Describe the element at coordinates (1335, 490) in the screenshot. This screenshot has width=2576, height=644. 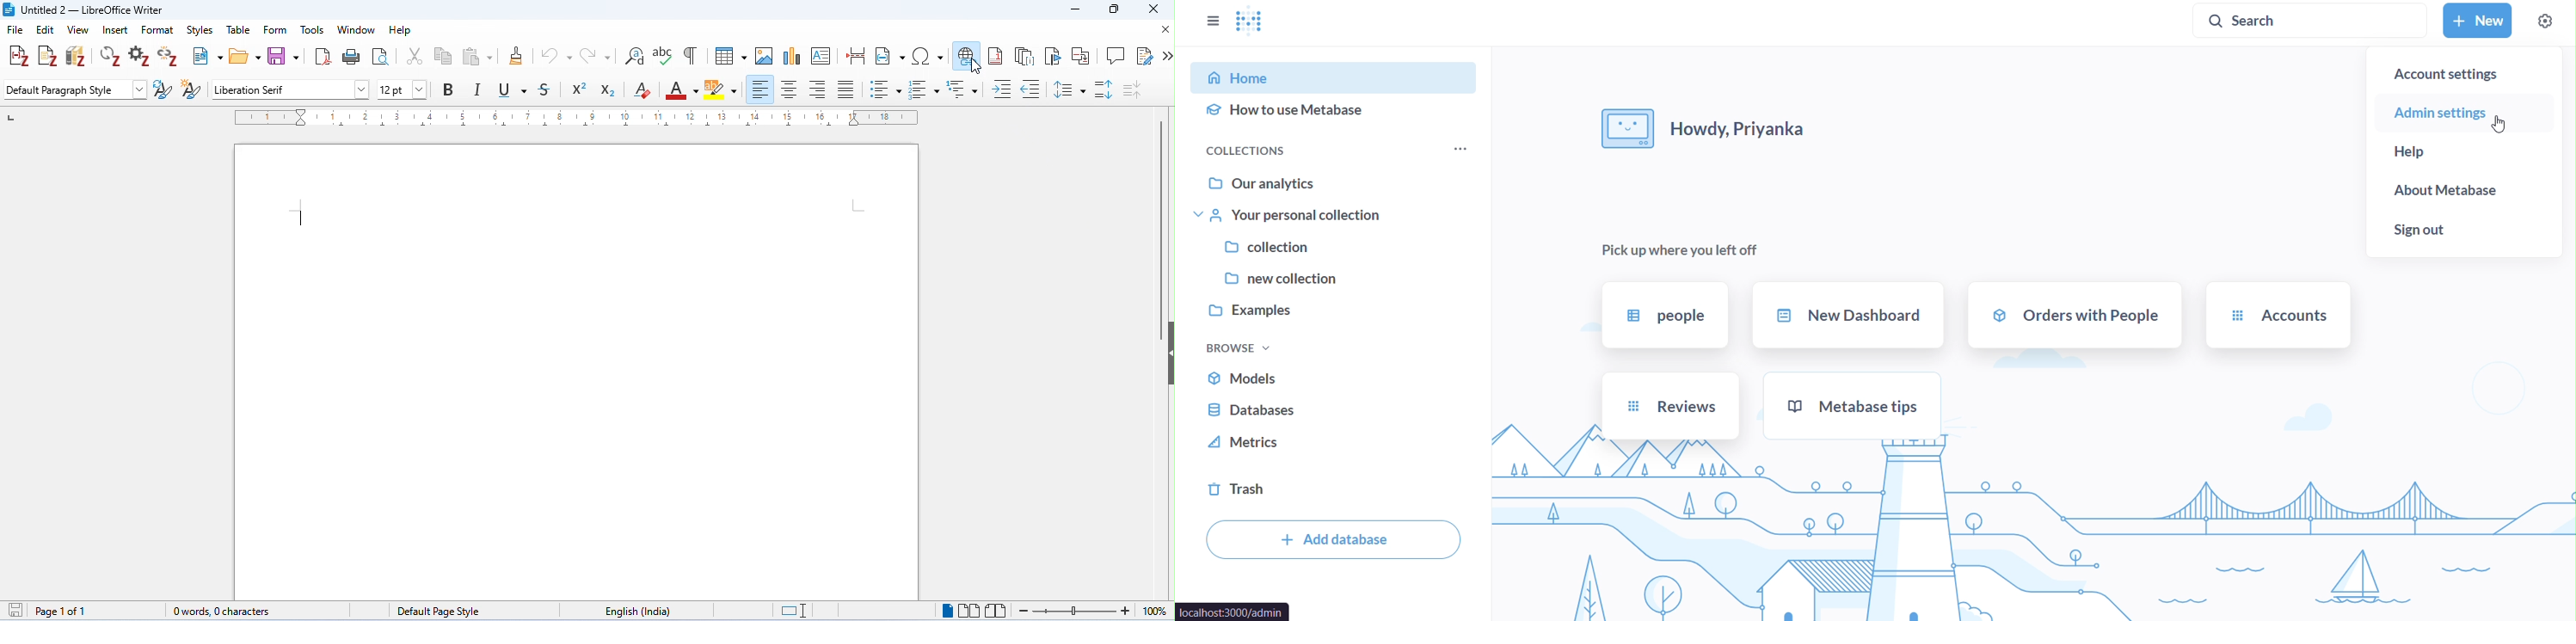
I see `trash` at that location.